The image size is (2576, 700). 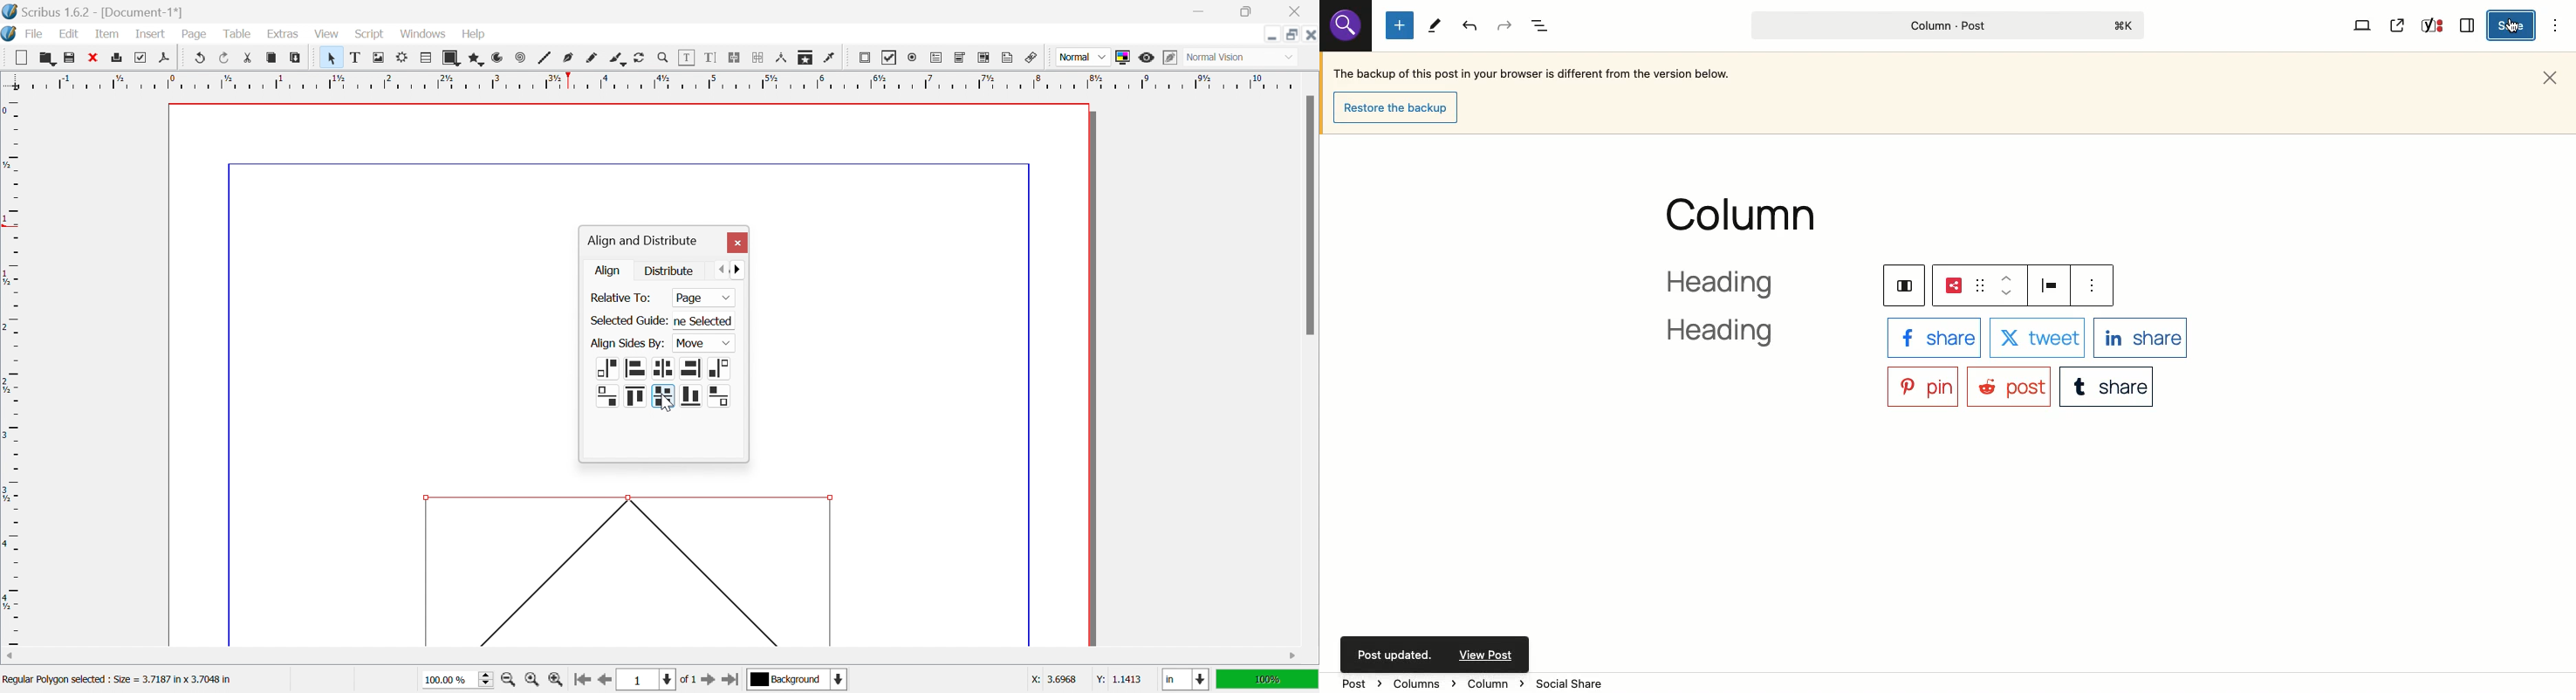 I want to click on Page, so click(x=193, y=34).